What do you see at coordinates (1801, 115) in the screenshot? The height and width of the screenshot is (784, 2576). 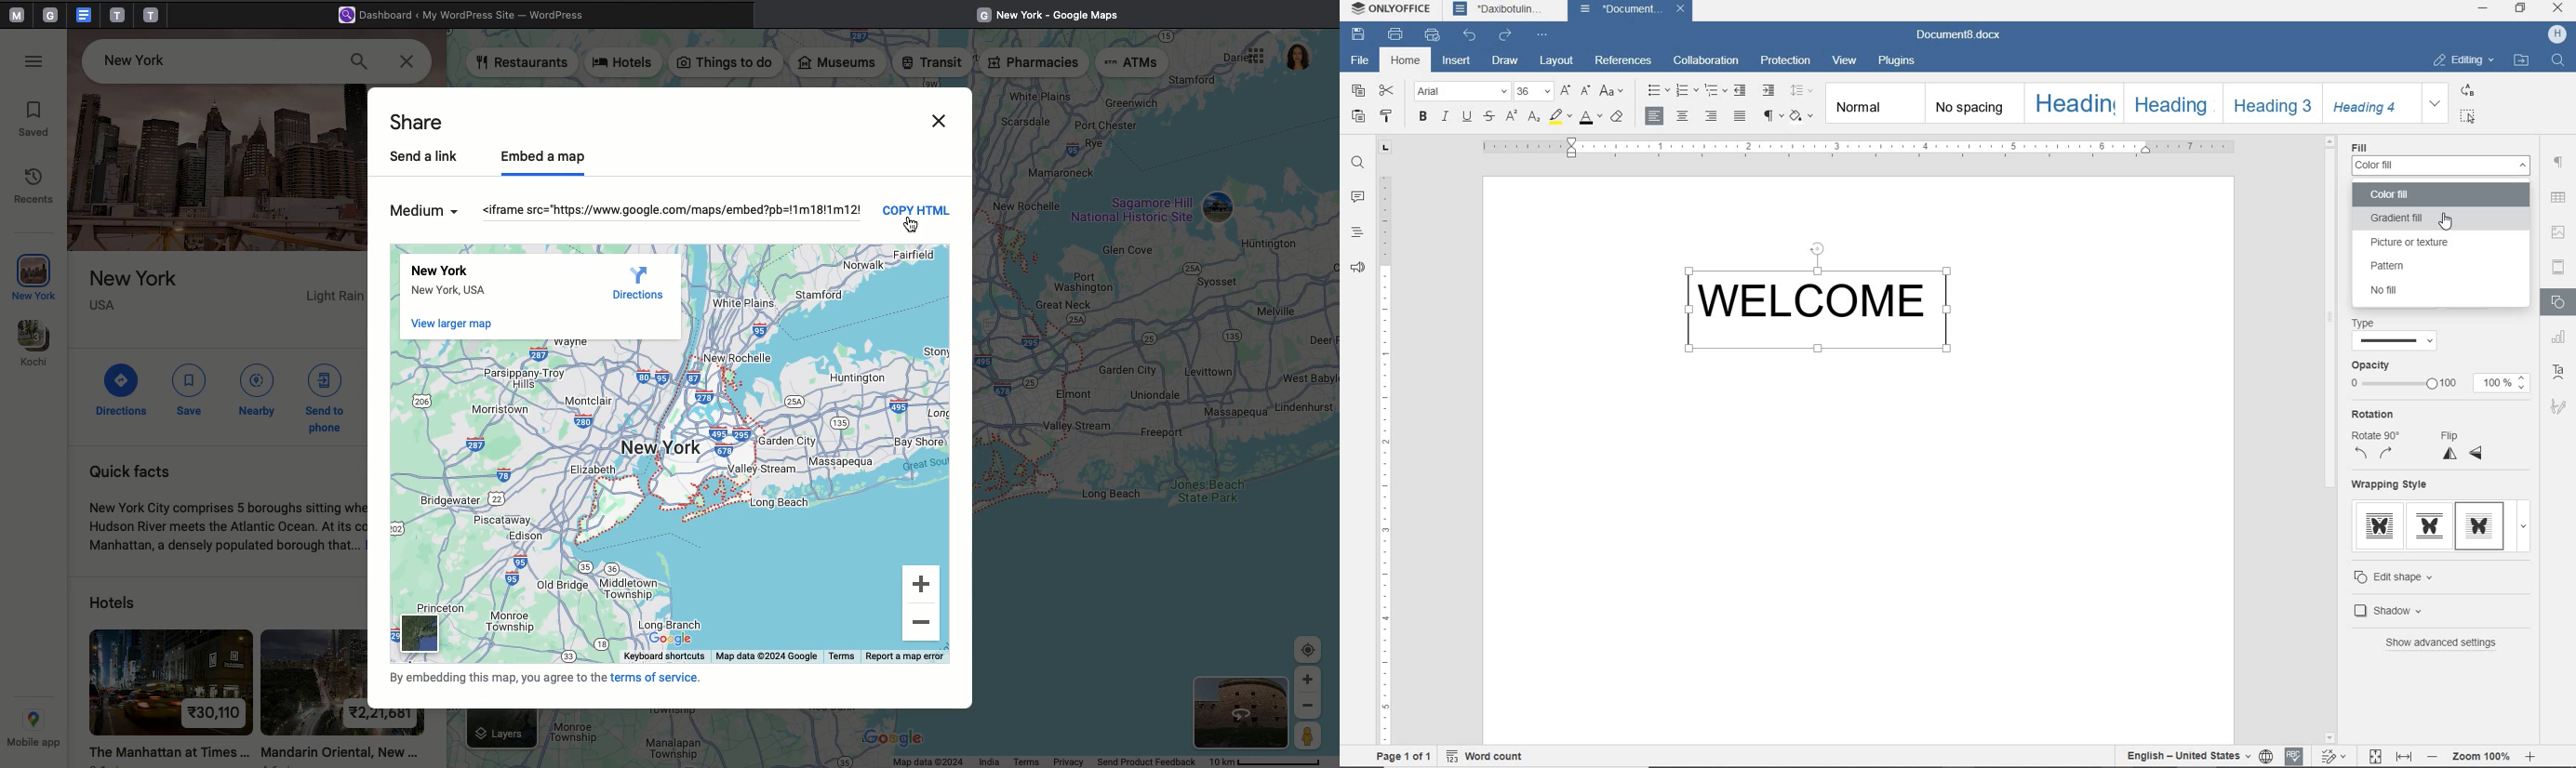 I see `CLEAR STYLE` at bounding box center [1801, 115].